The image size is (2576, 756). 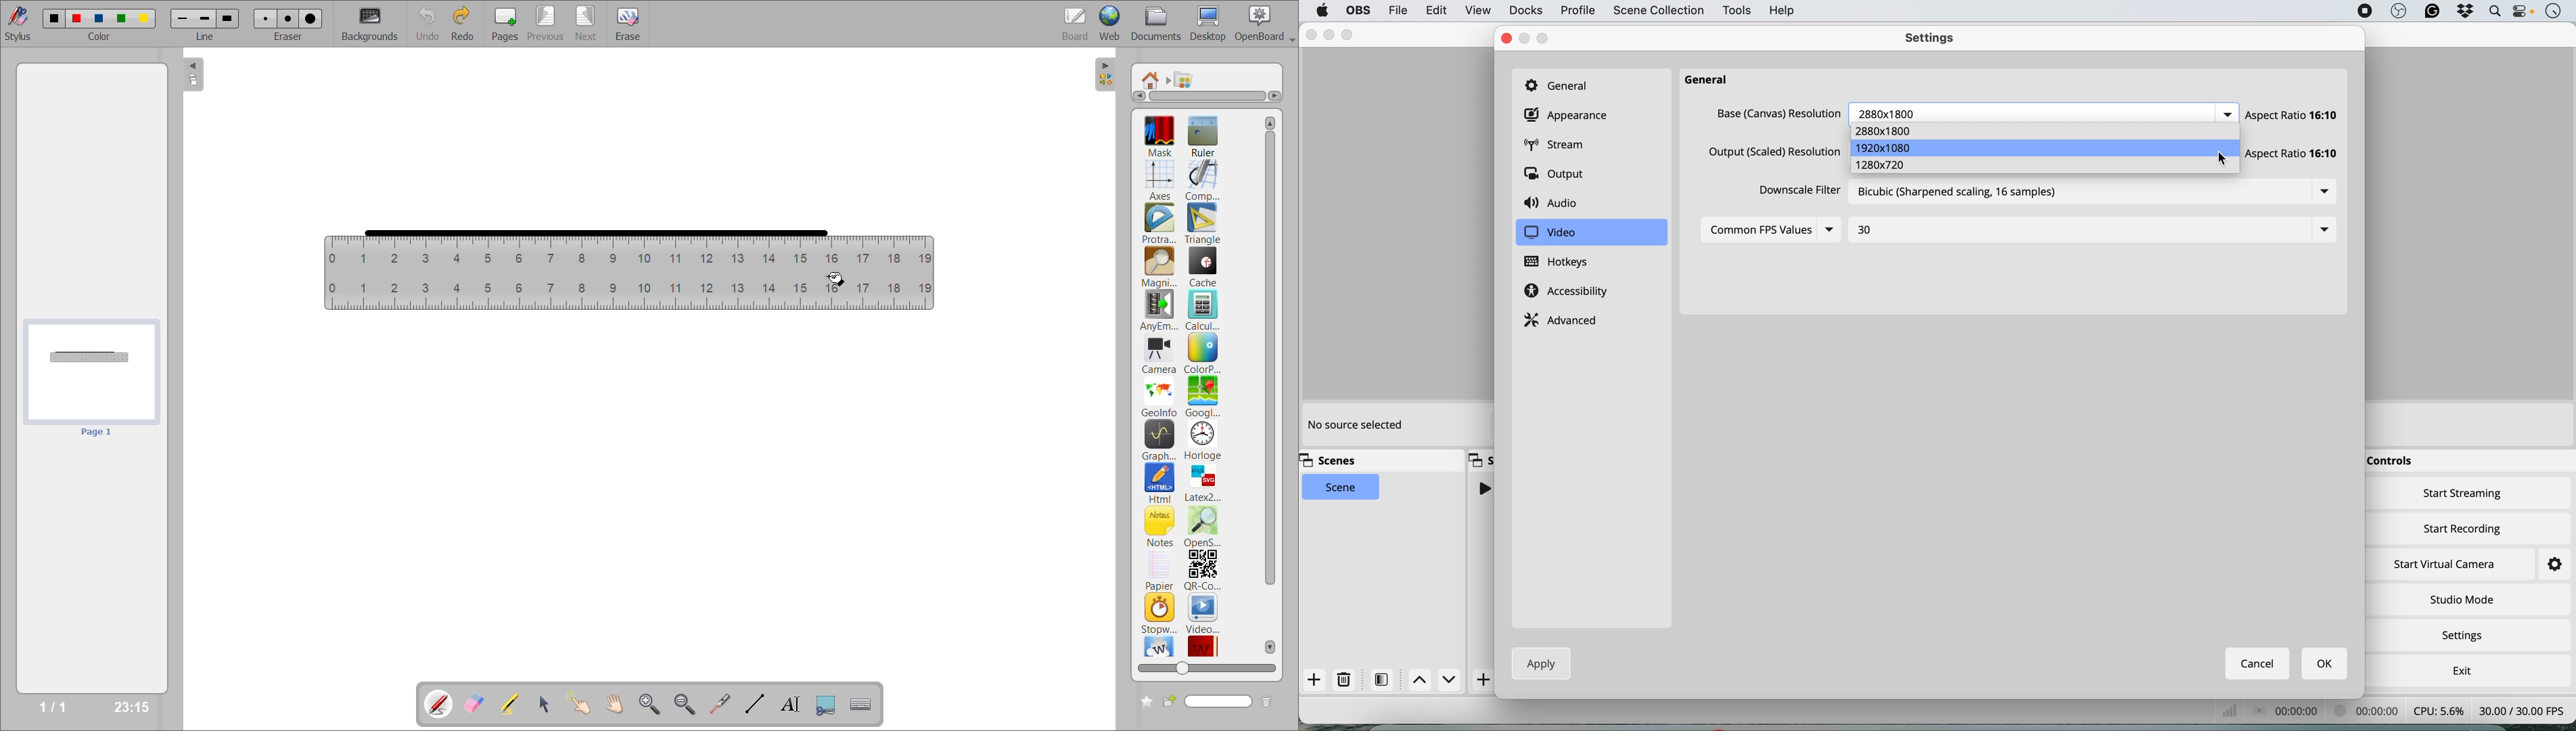 I want to click on frames per second, so click(x=2522, y=710).